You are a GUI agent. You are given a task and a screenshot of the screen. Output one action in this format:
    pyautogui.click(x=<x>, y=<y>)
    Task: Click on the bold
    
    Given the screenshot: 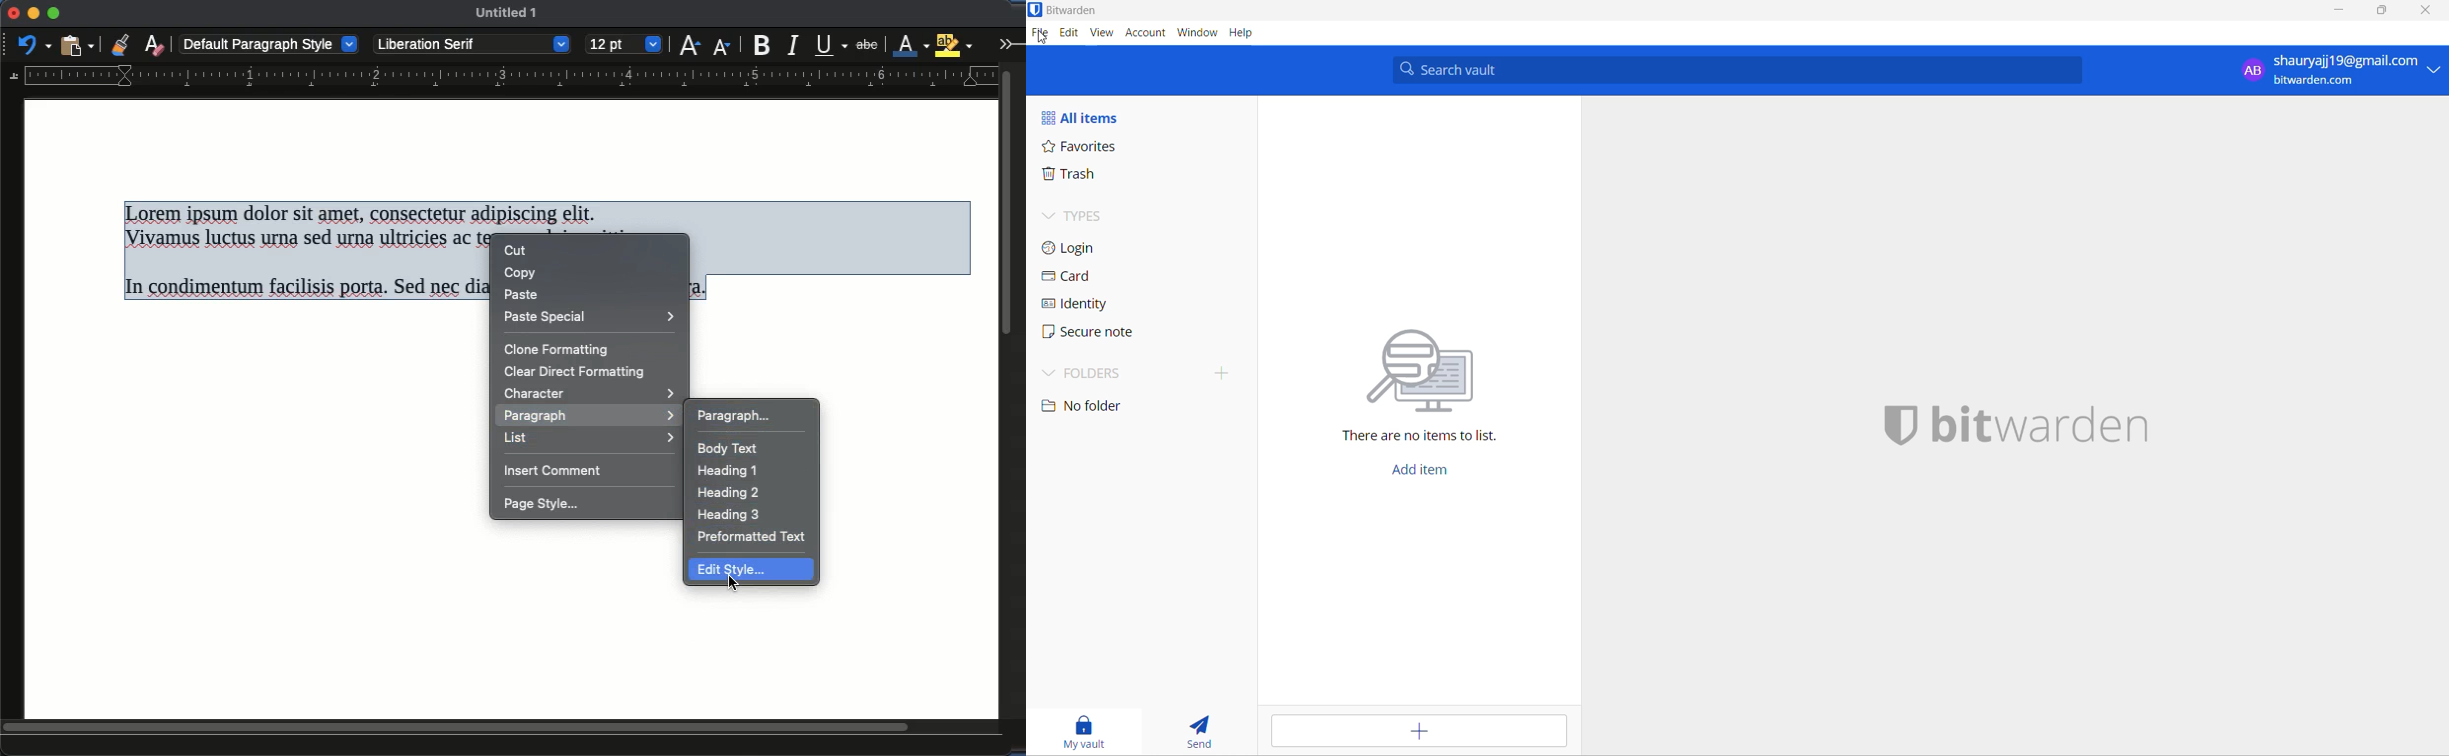 What is the action you would take?
    pyautogui.click(x=764, y=44)
    